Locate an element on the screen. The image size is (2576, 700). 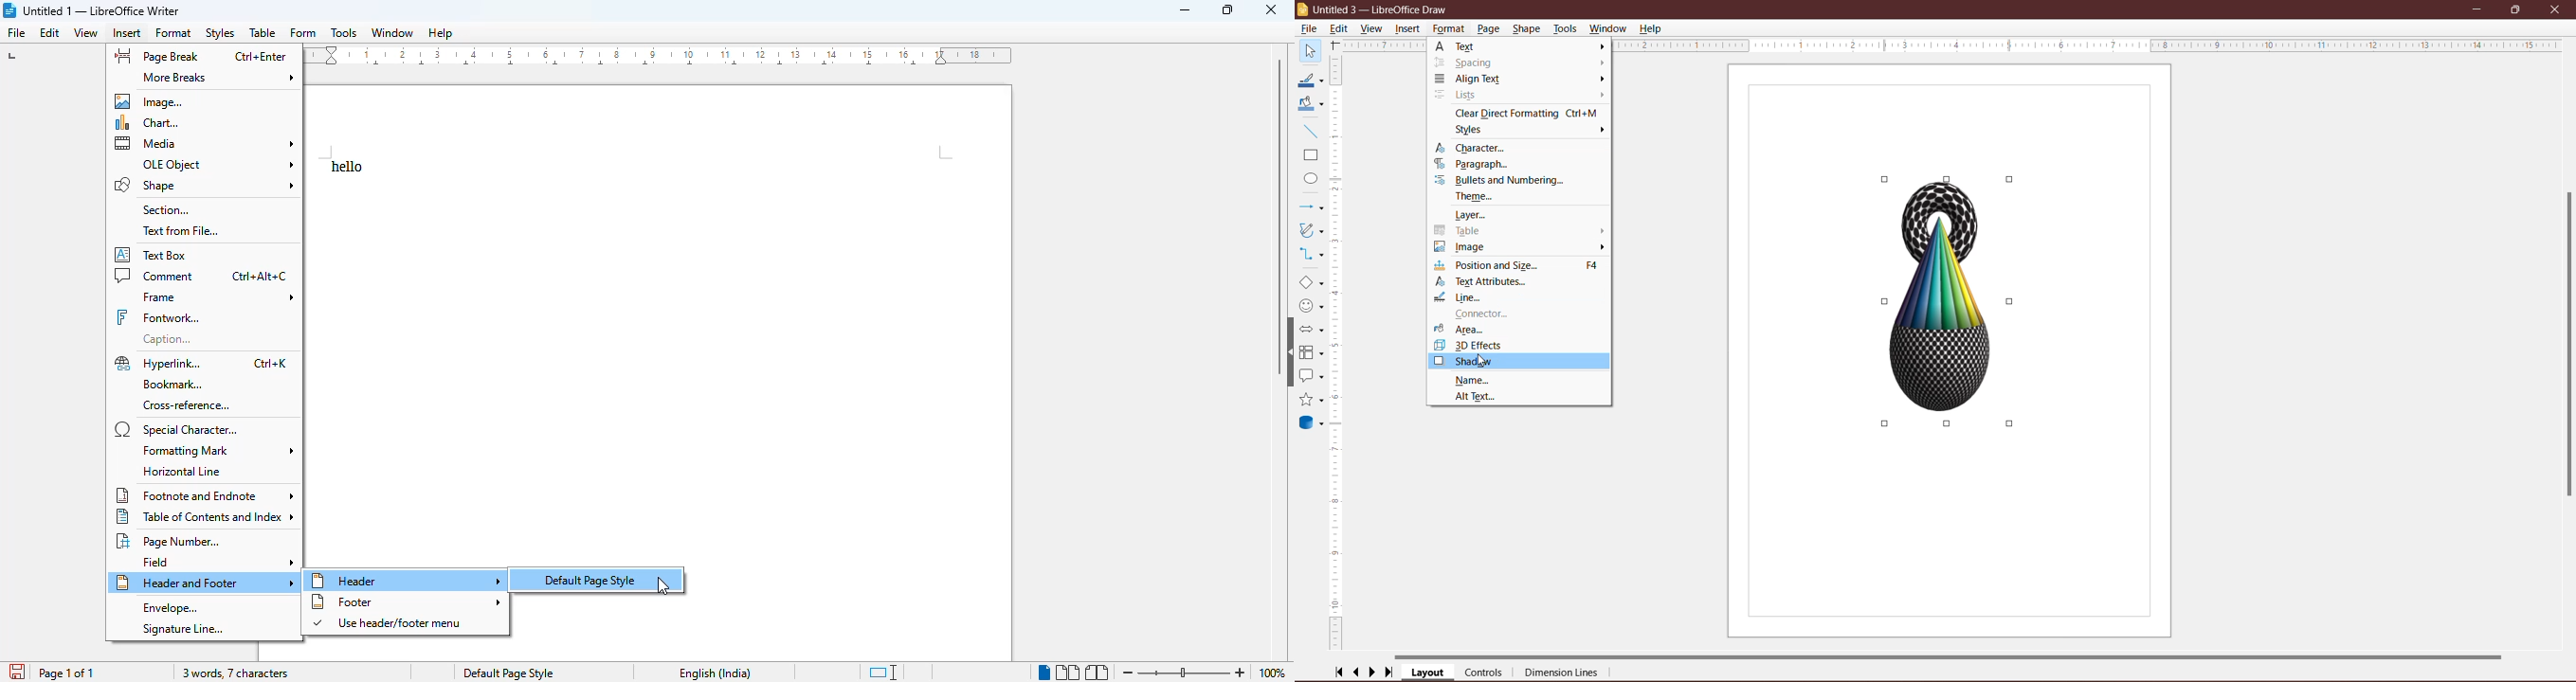
shortcut for comment is located at coordinates (259, 277).